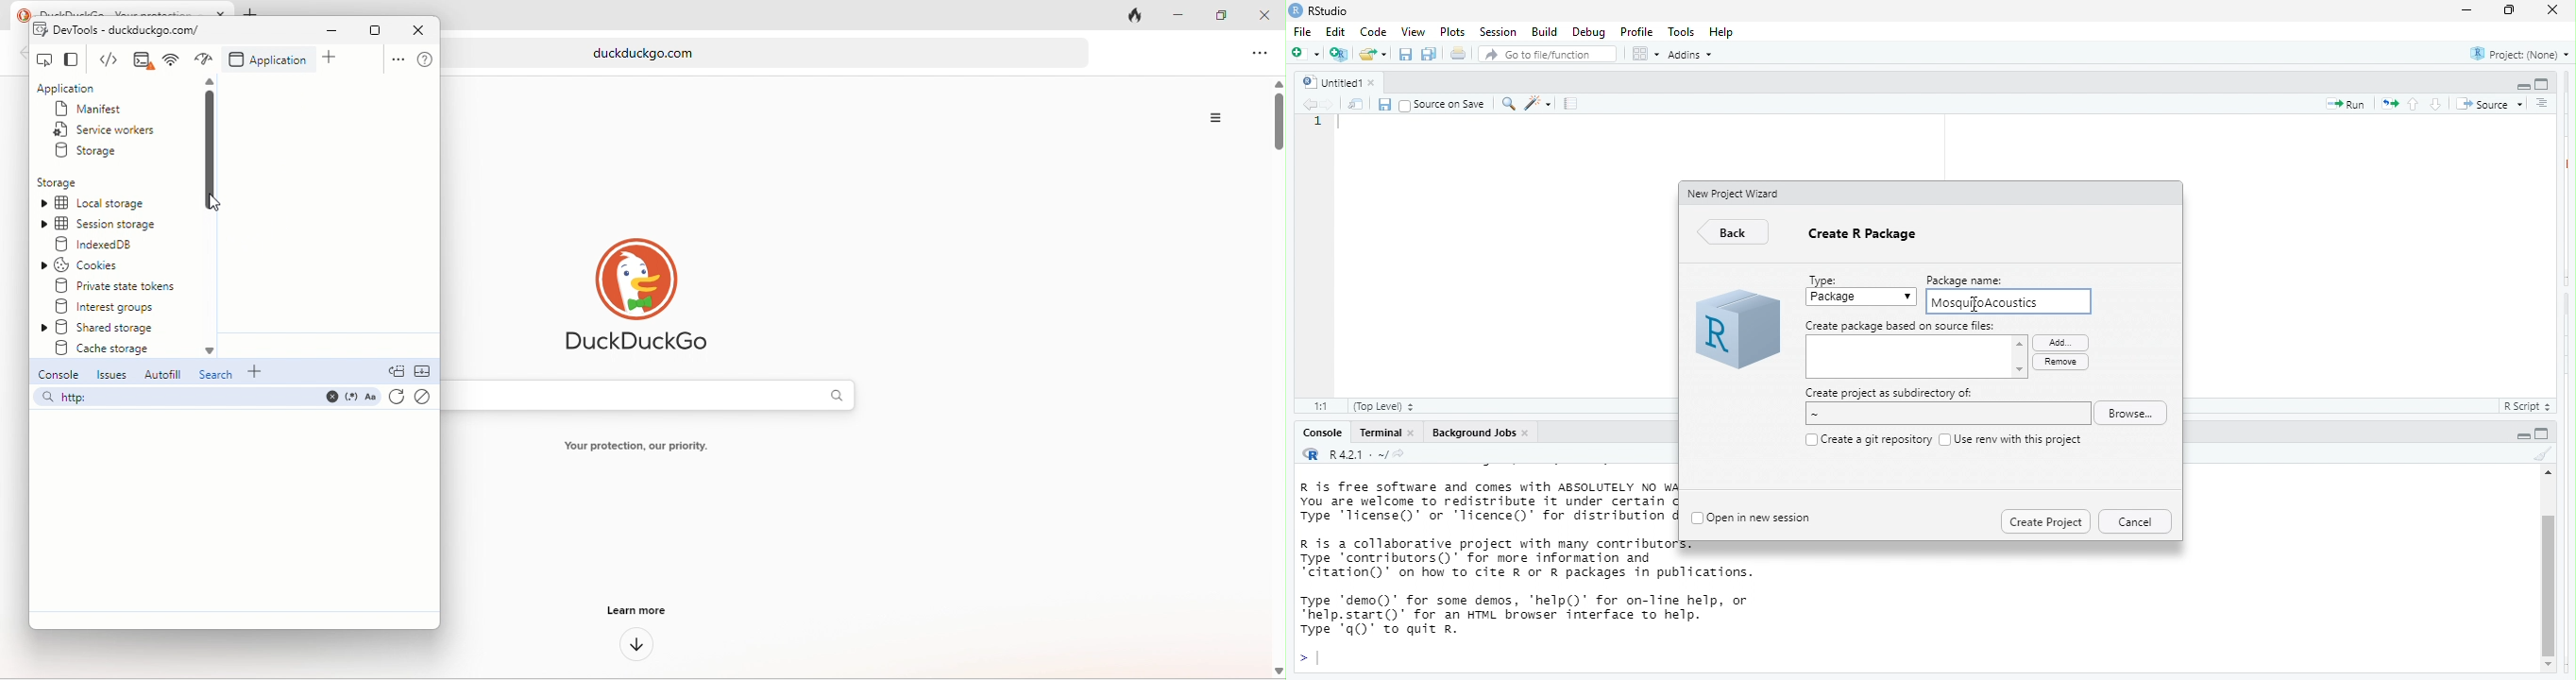 The width and height of the screenshot is (2576, 700). Describe the element at coordinates (1375, 33) in the screenshot. I see `code` at that location.